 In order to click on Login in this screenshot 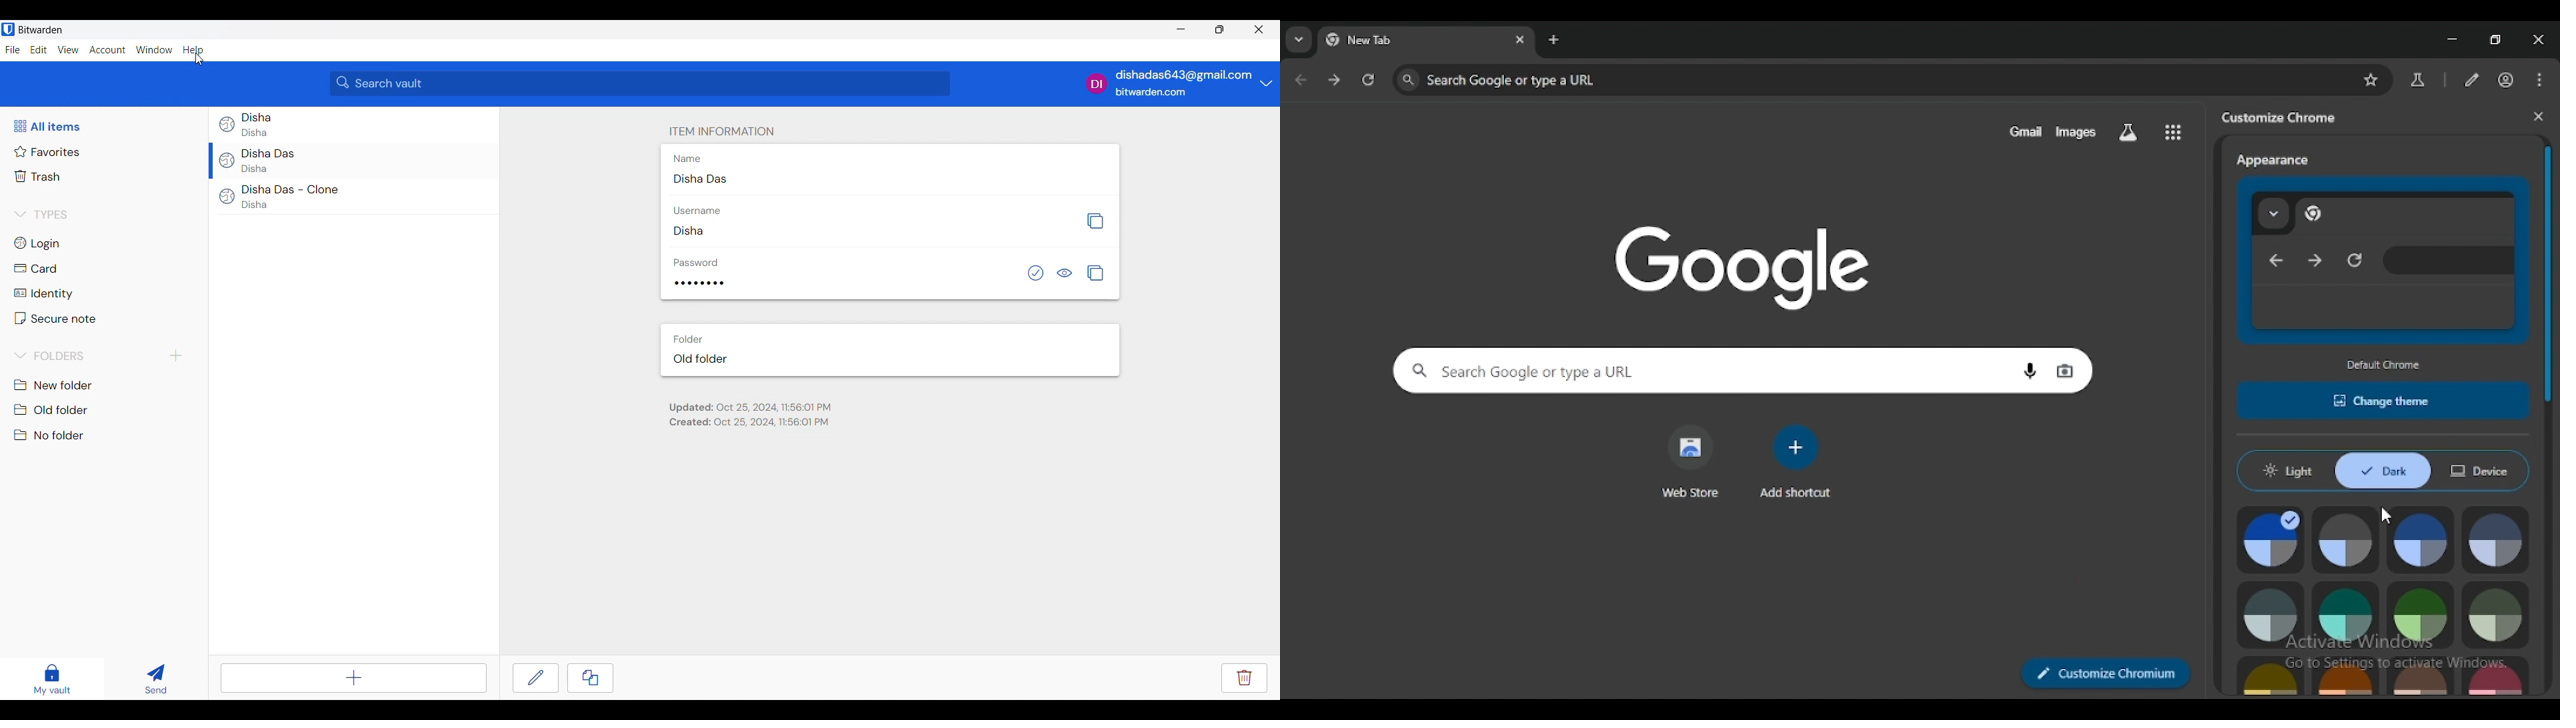, I will do `click(39, 244)`.